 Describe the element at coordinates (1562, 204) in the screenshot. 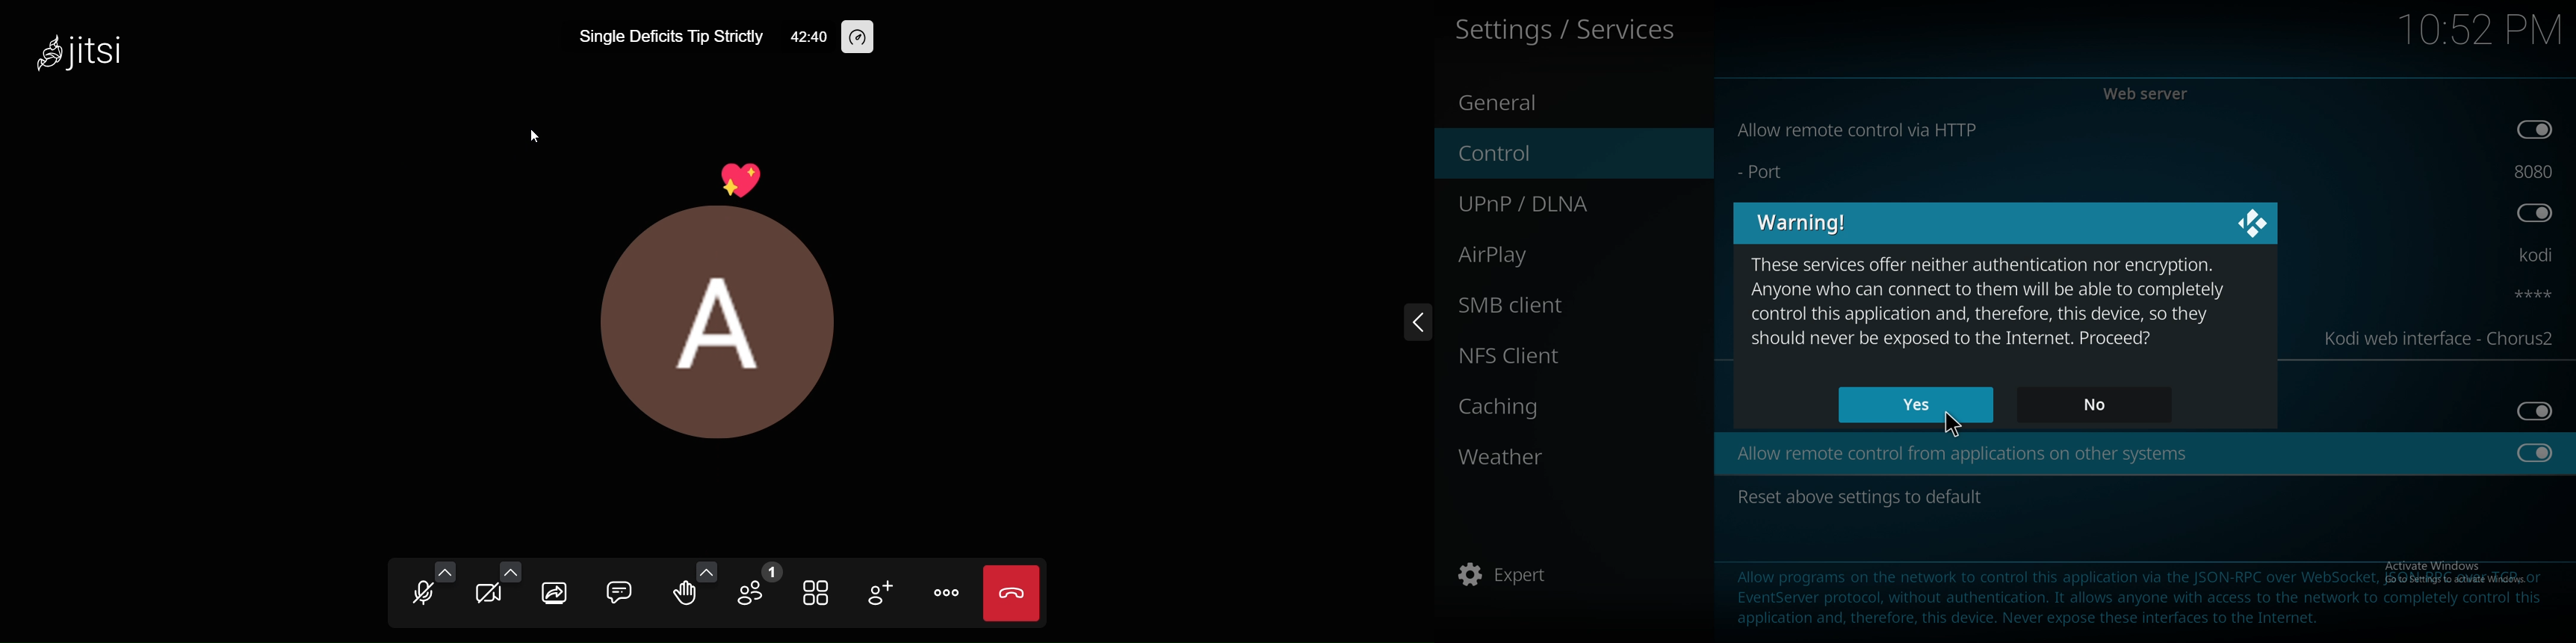

I see `upnp/dlna` at that location.